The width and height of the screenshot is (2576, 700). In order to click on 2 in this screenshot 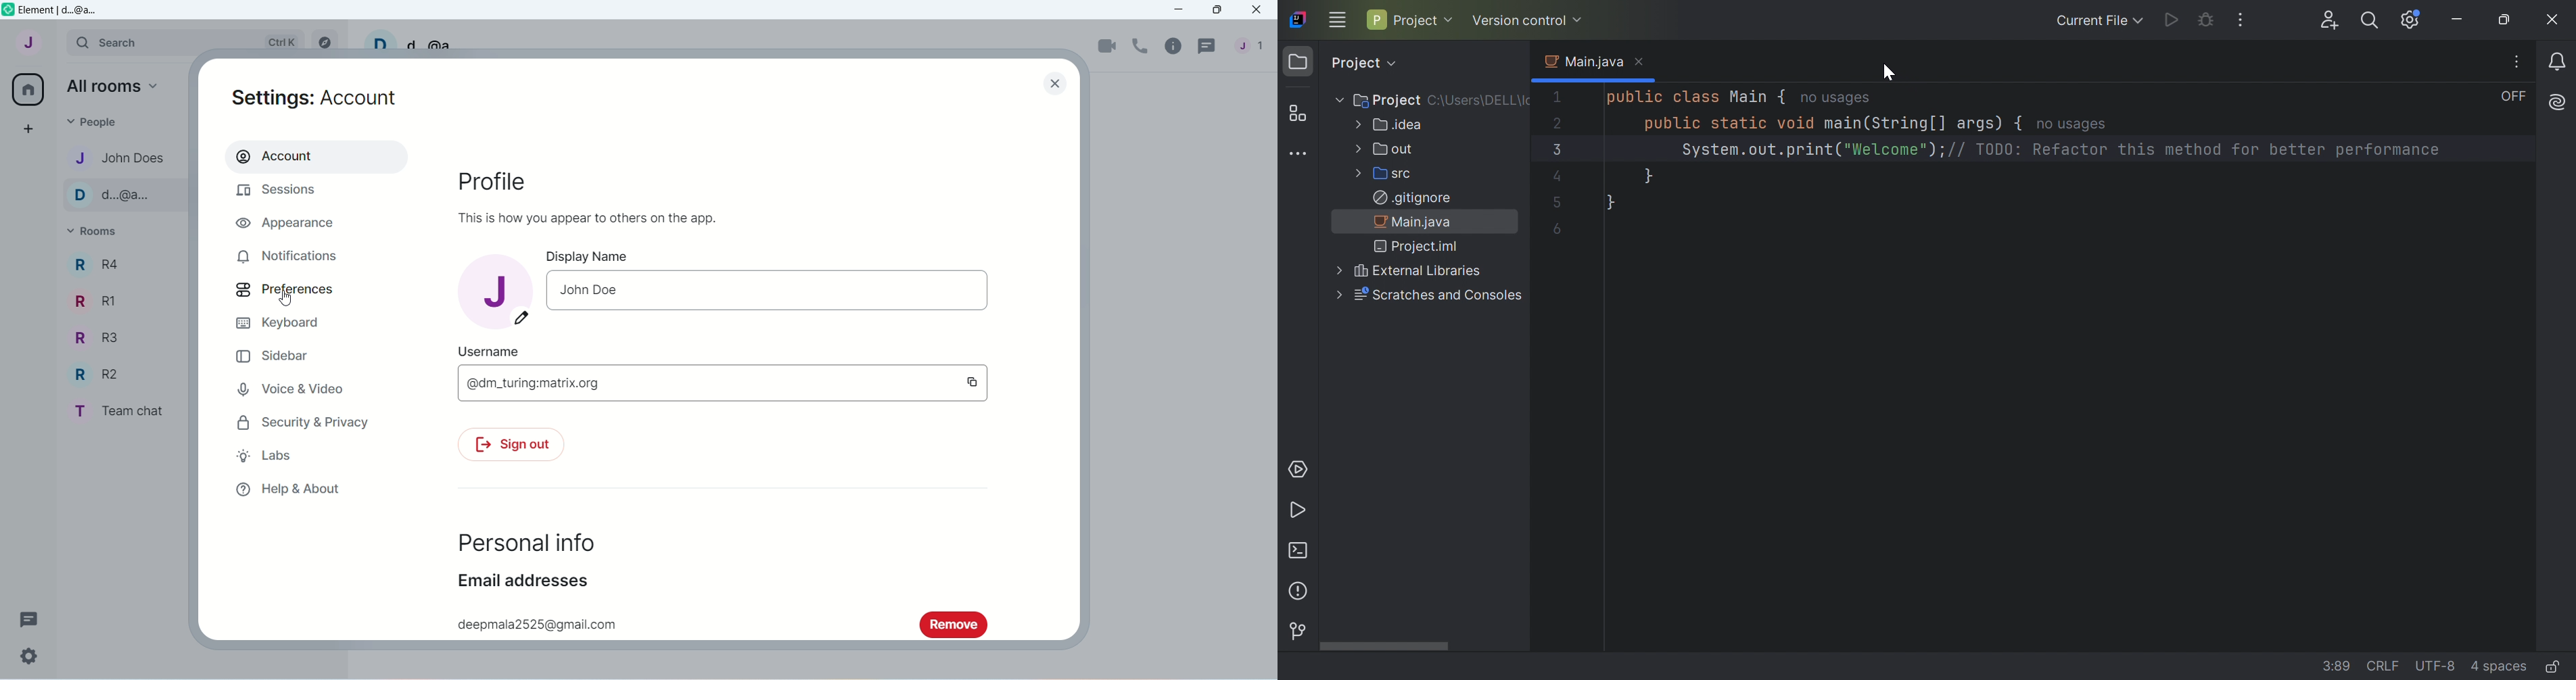, I will do `click(1560, 123)`.